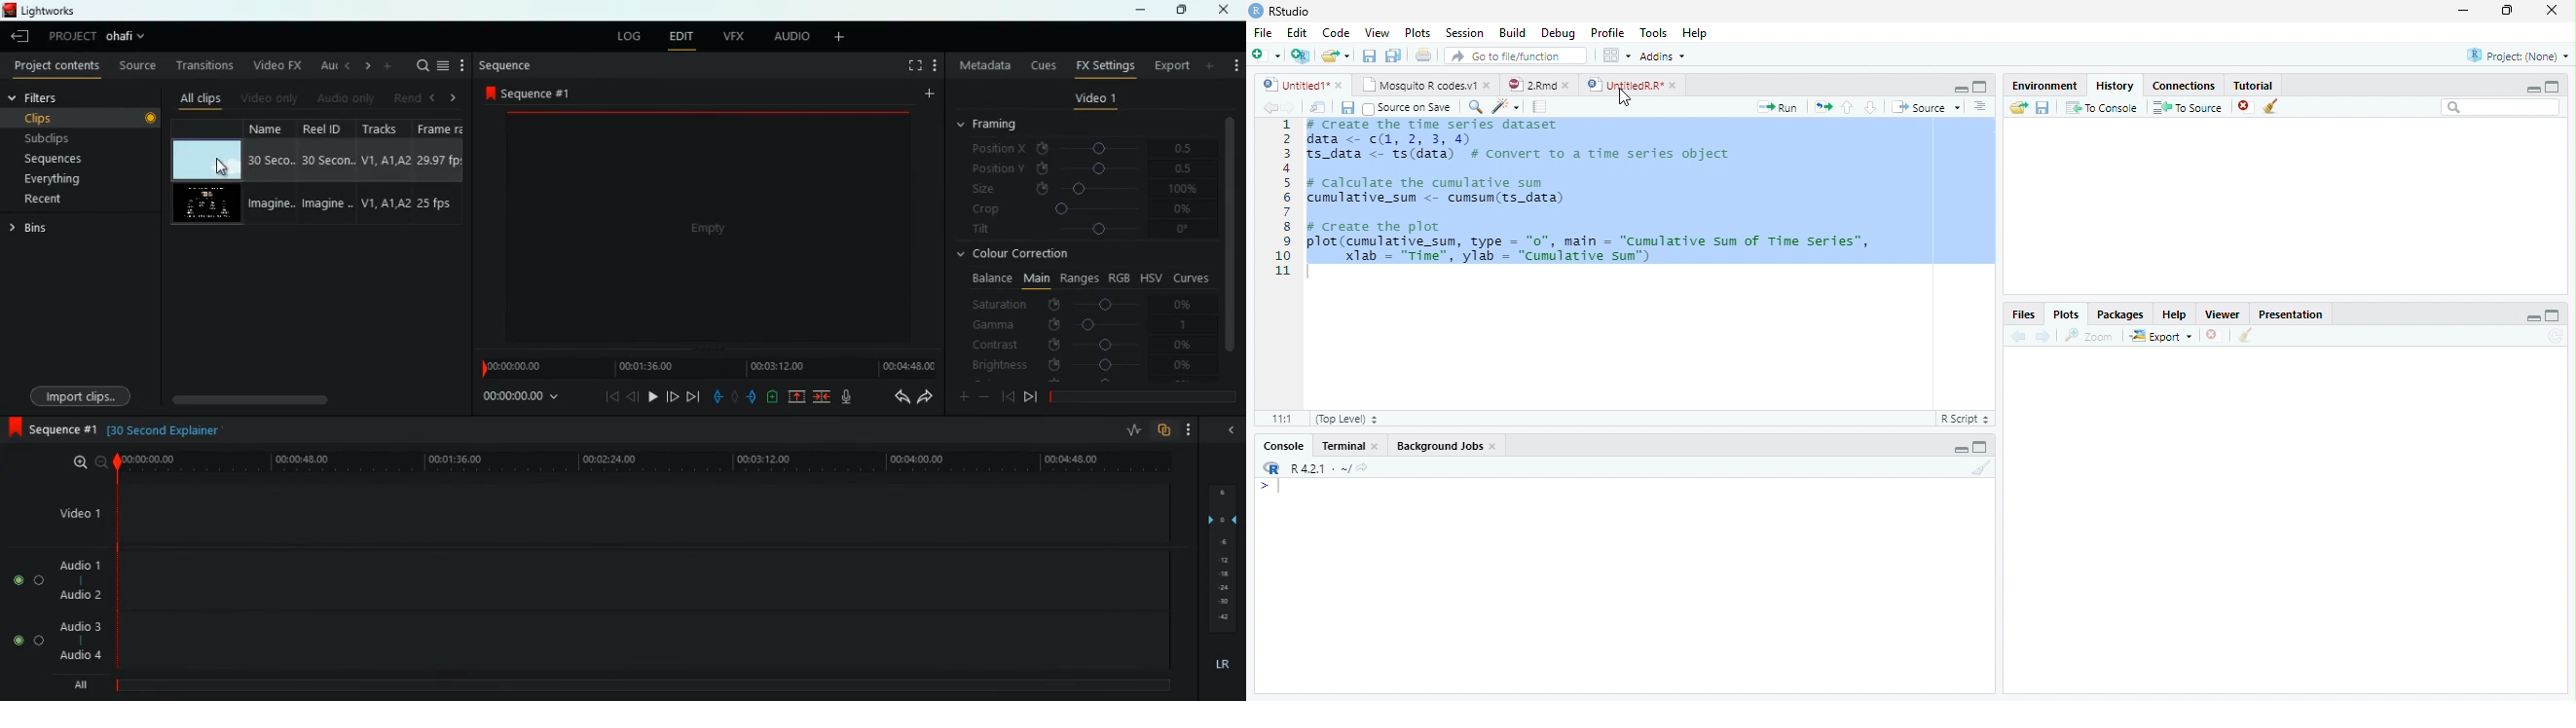  I want to click on 30 Secon.., so click(330, 158).